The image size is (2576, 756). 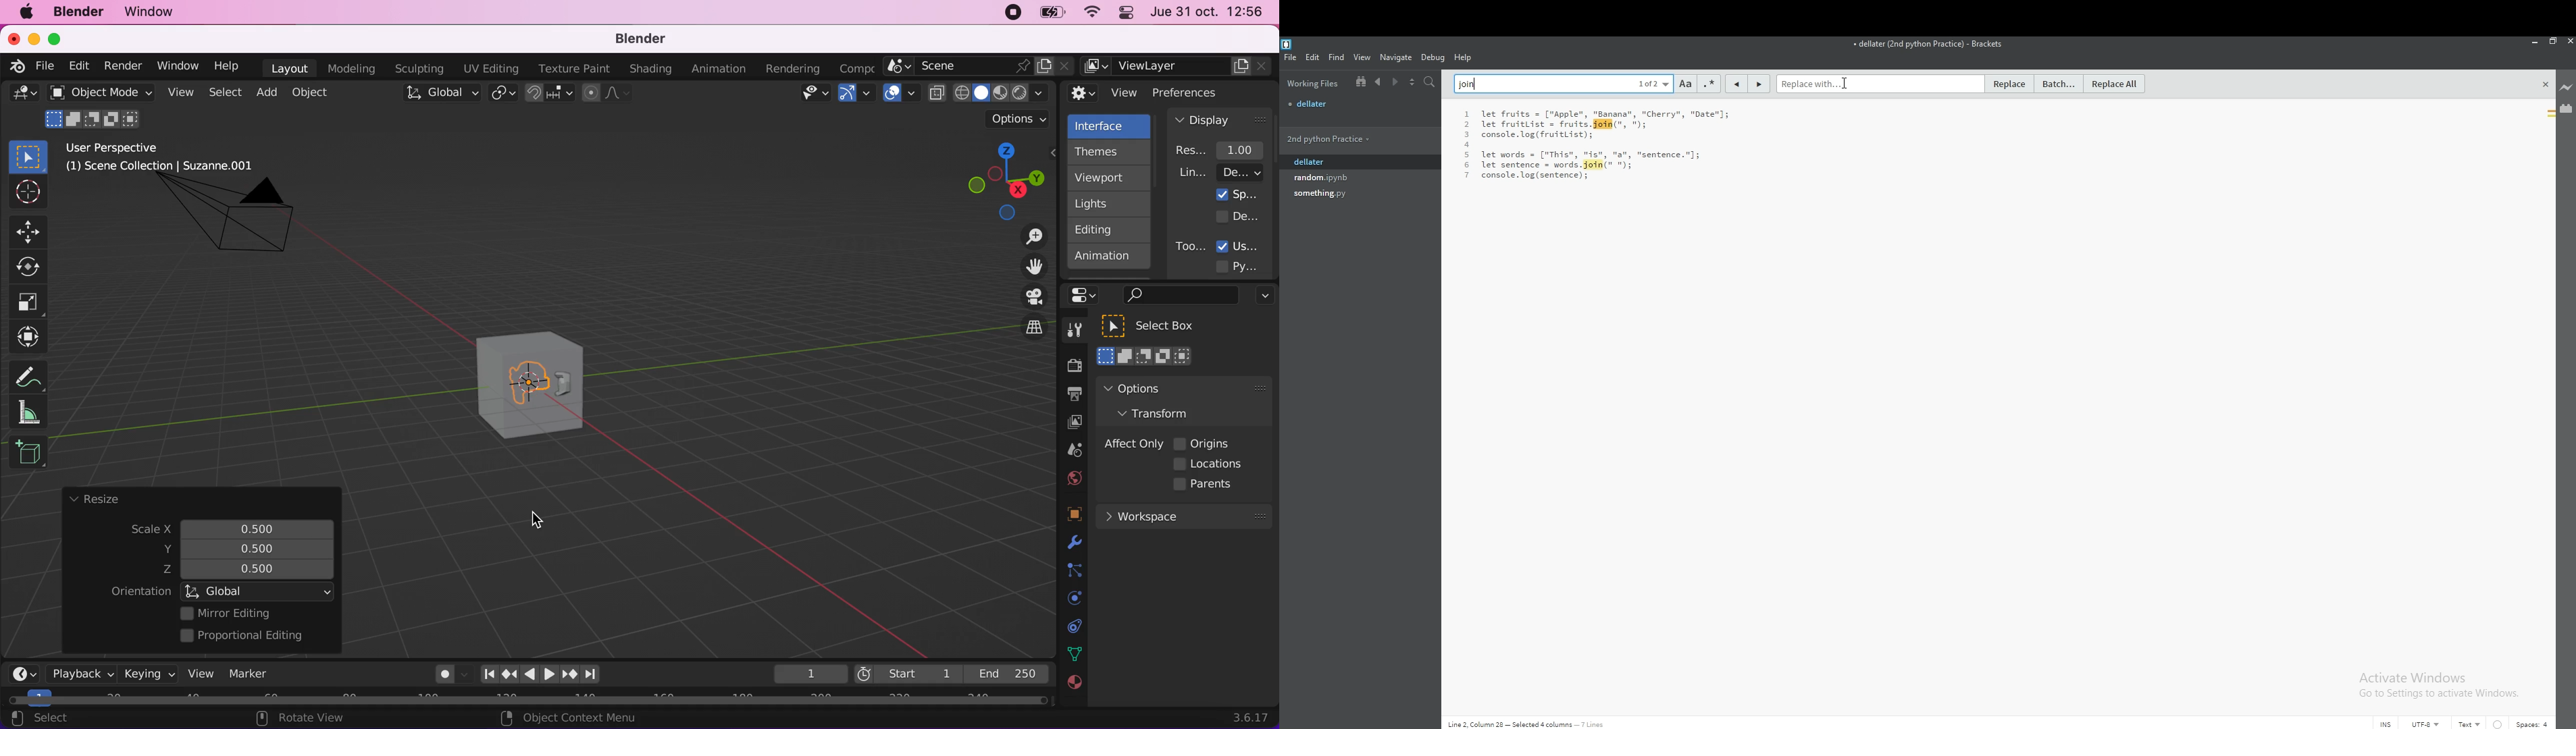 I want to click on jump to endpoint, so click(x=596, y=674).